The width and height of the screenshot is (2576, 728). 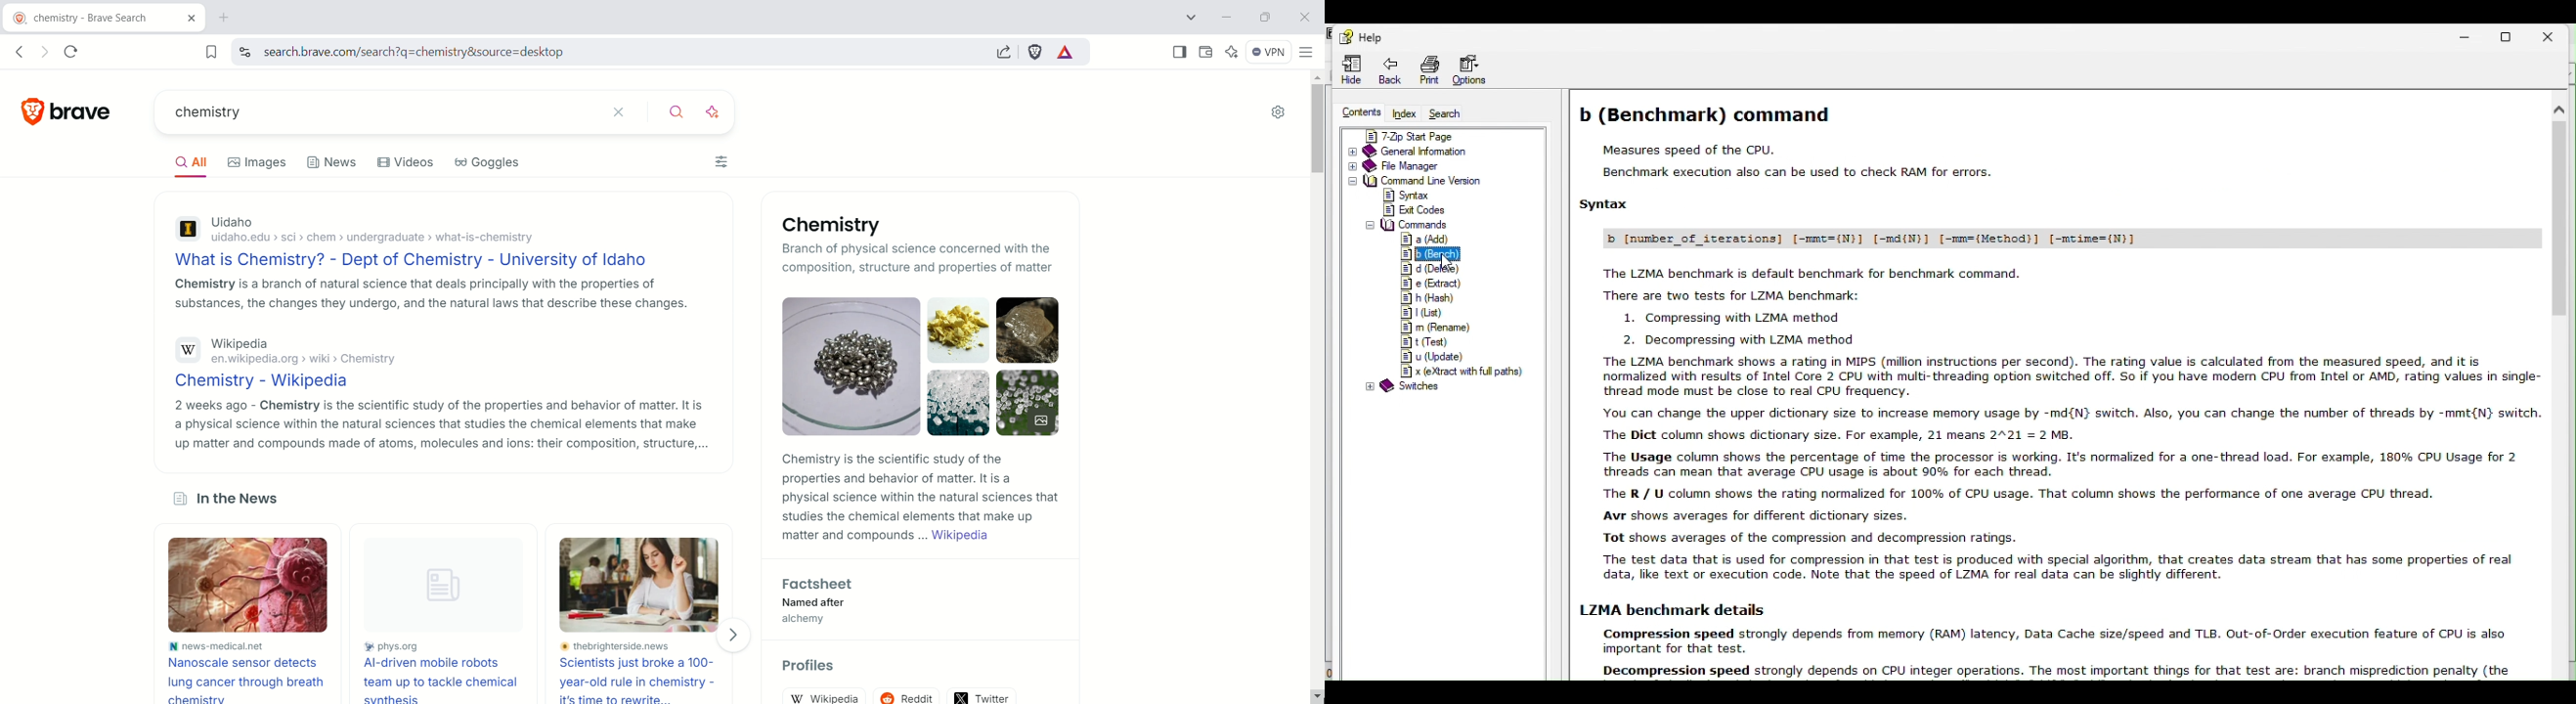 I want to click on h, so click(x=1433, y=297).